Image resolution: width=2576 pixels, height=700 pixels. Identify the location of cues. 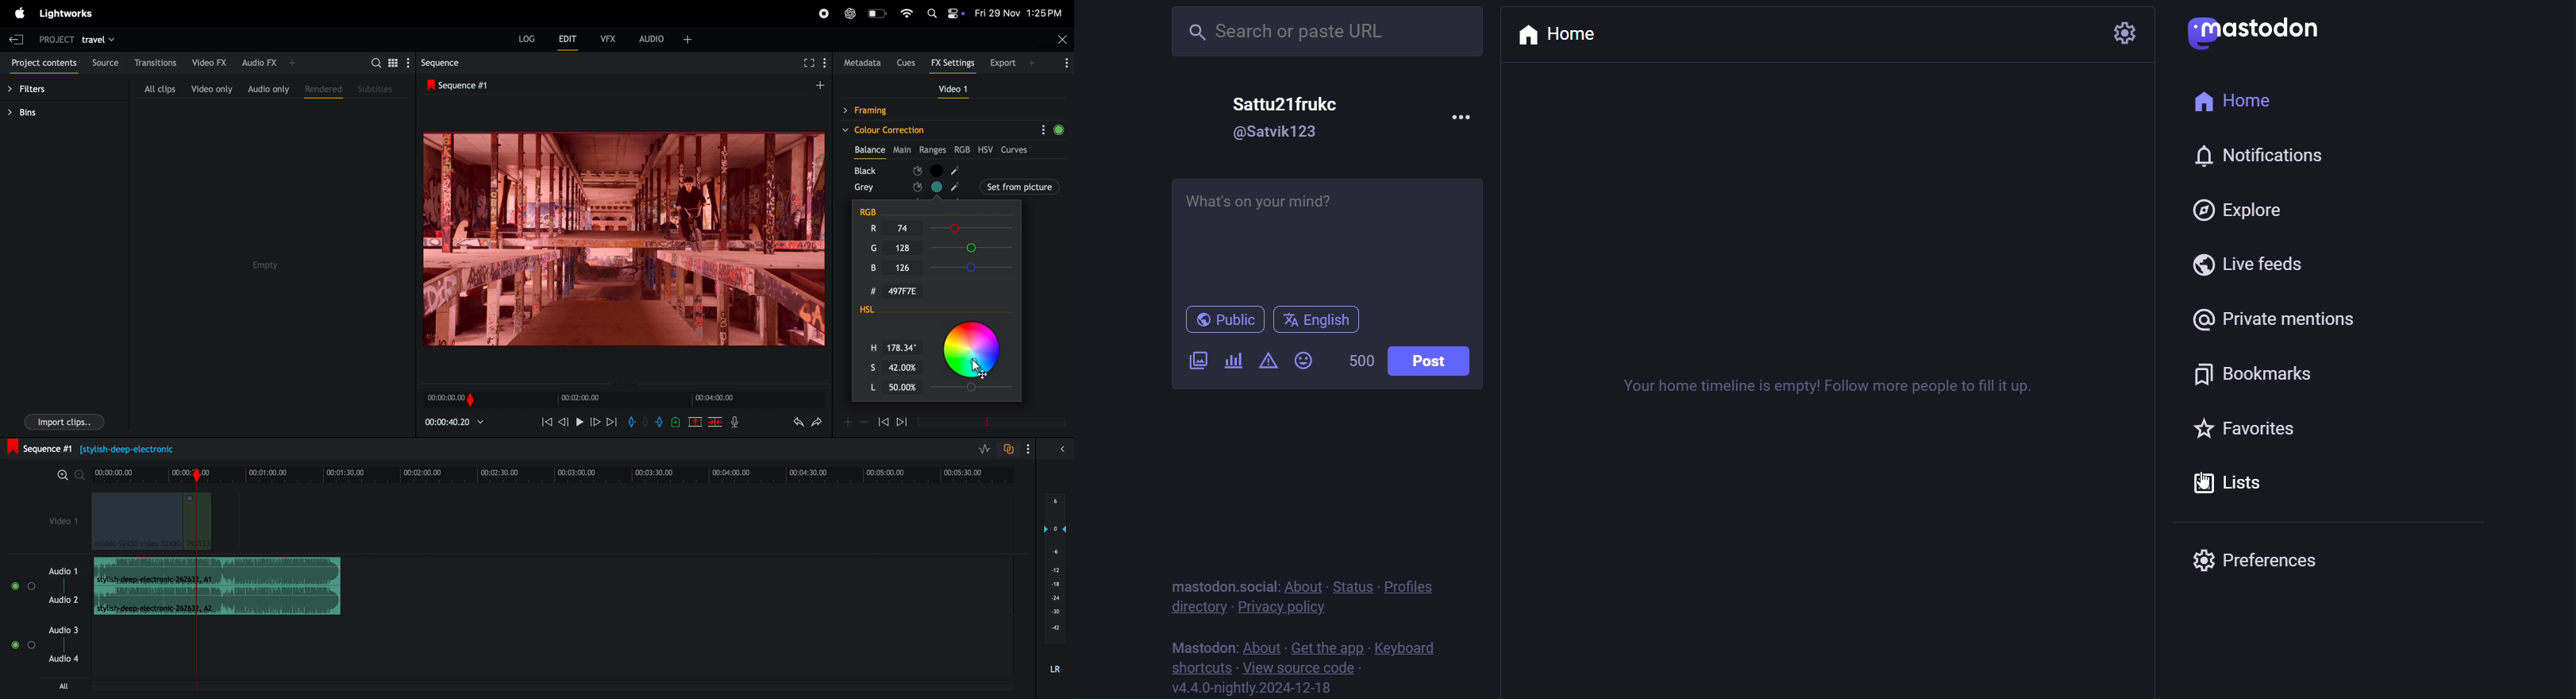
(906, 63).